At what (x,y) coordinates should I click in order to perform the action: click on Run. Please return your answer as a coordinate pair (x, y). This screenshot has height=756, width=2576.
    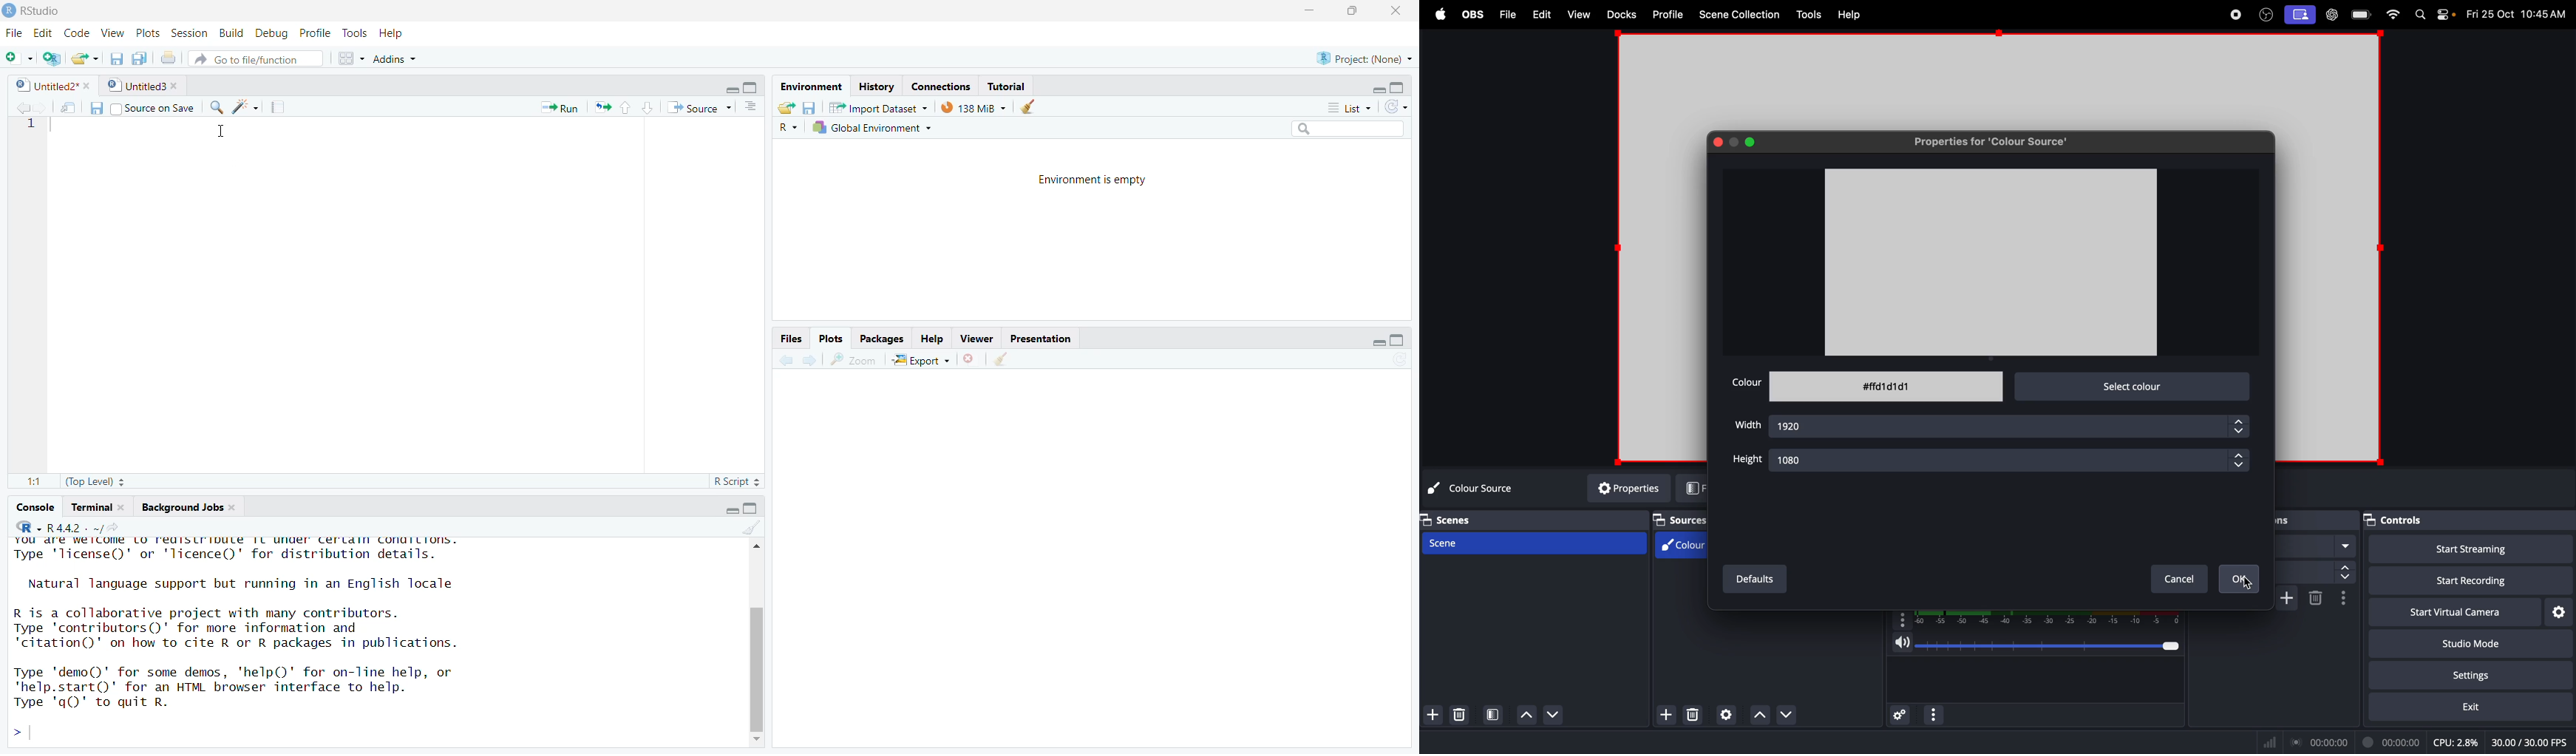
    Looking at the image, I should click on (553, 108).